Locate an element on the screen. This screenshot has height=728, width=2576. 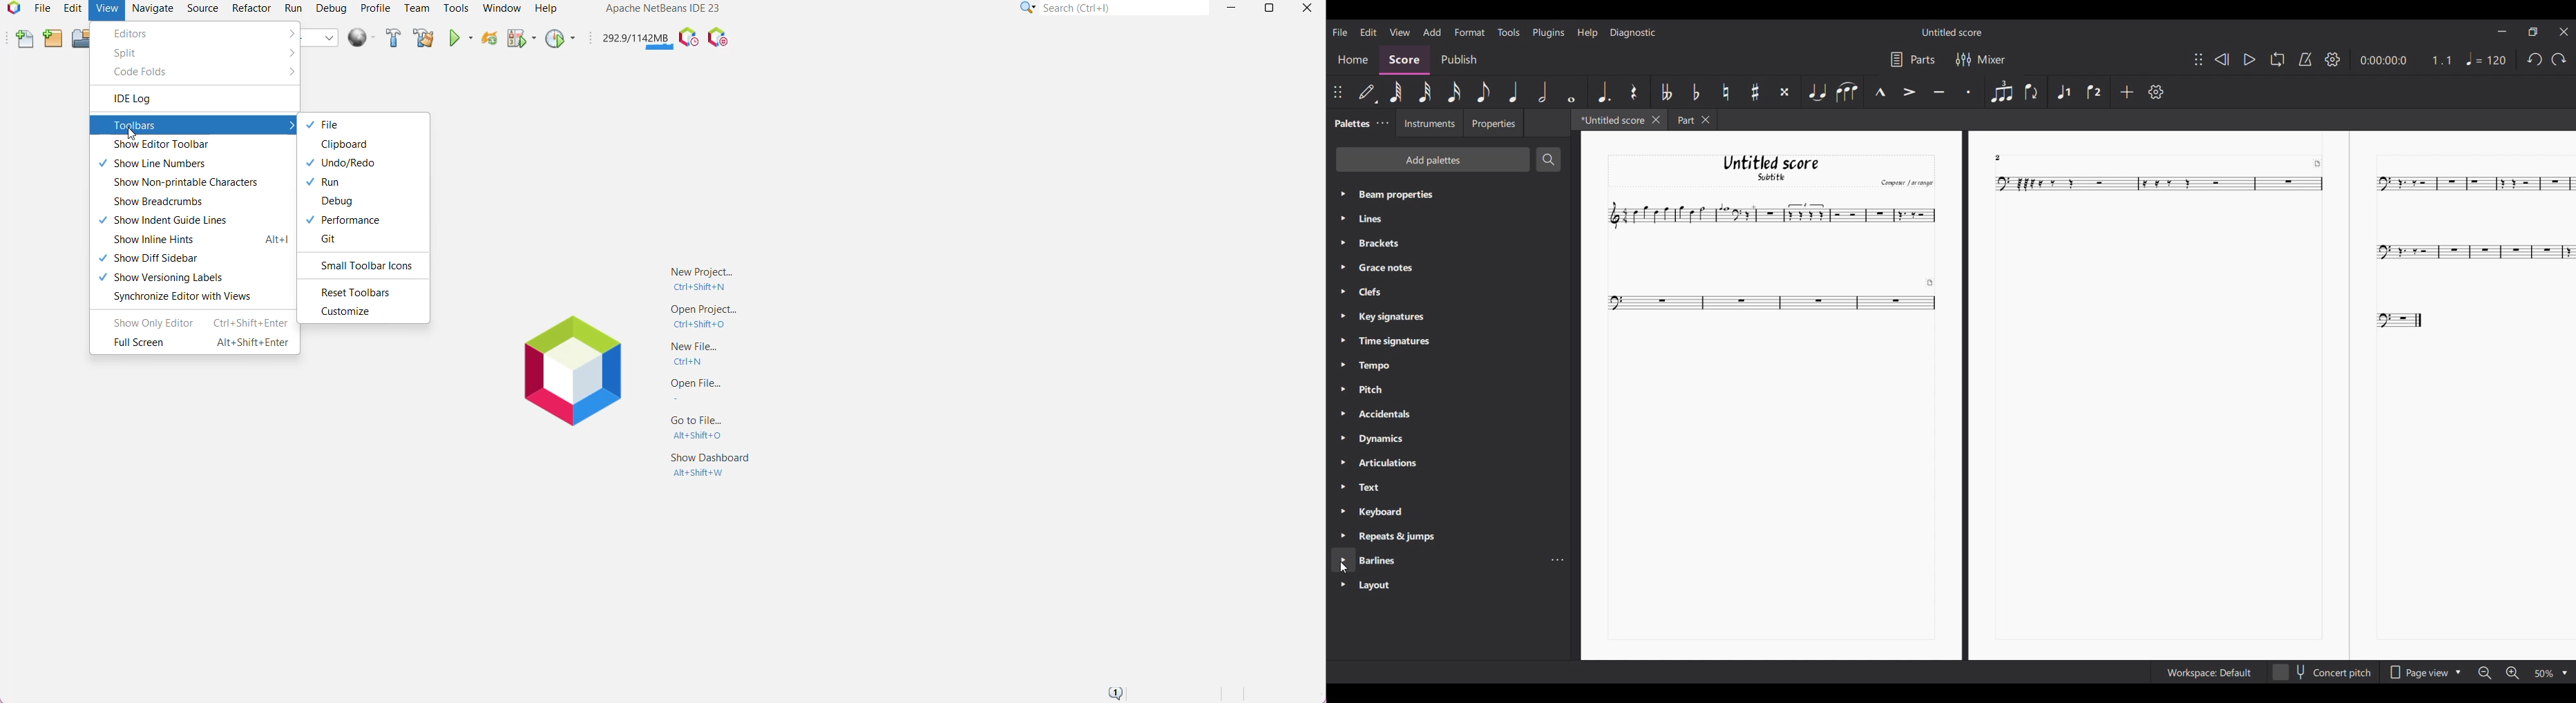
Palette settings is located at coordinates (1376, 364).